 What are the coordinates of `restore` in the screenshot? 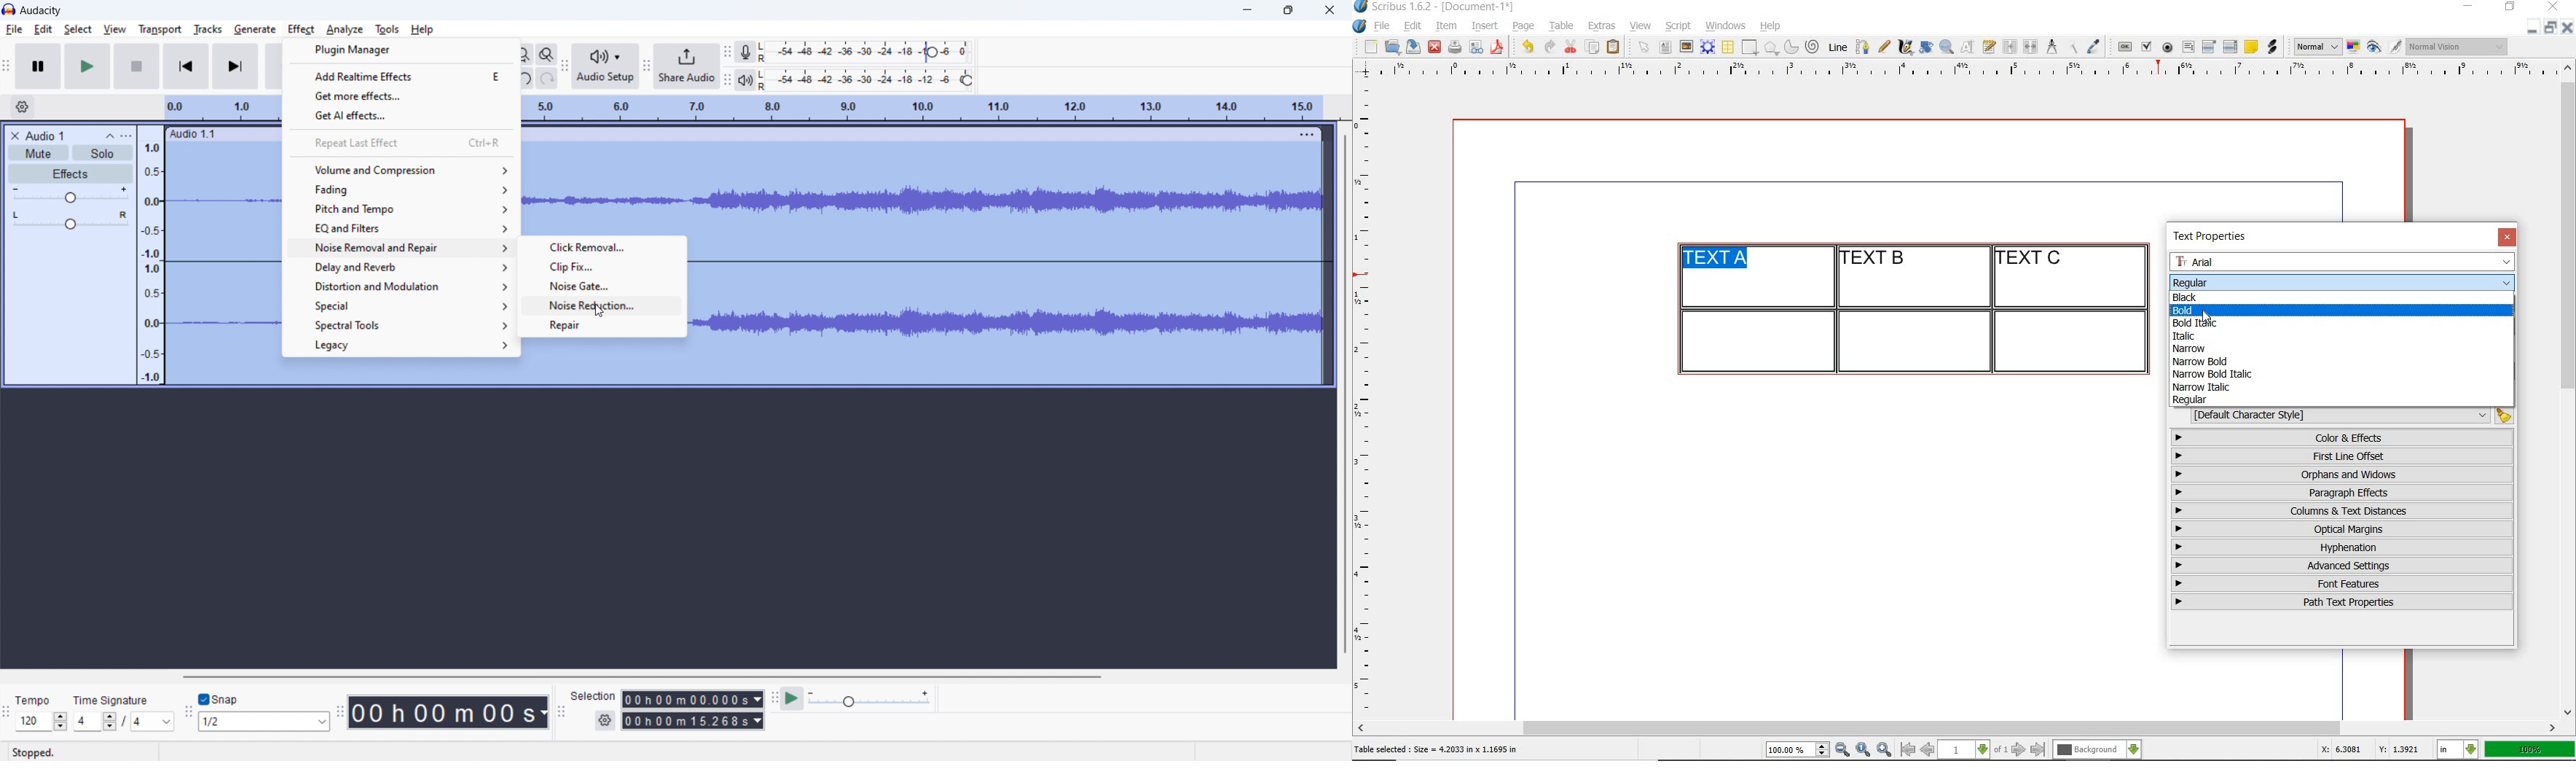 It's located at (2551, 26).